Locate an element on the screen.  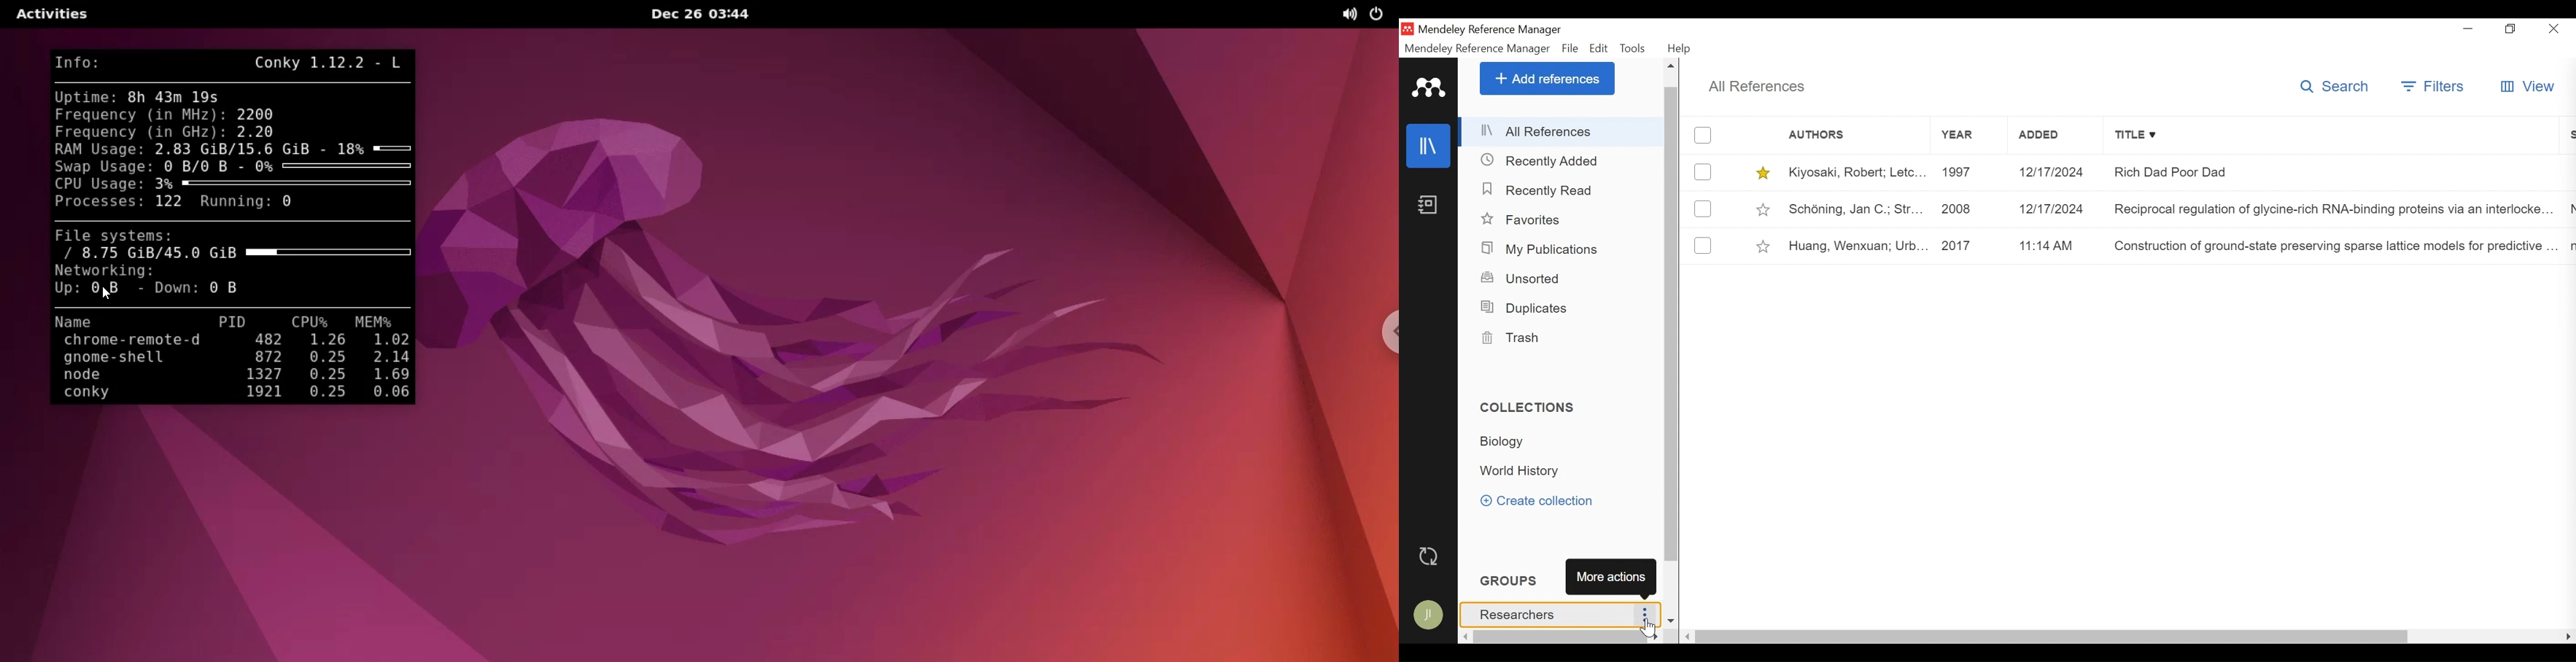
Recently Added is located at coordinates (1541, 190).